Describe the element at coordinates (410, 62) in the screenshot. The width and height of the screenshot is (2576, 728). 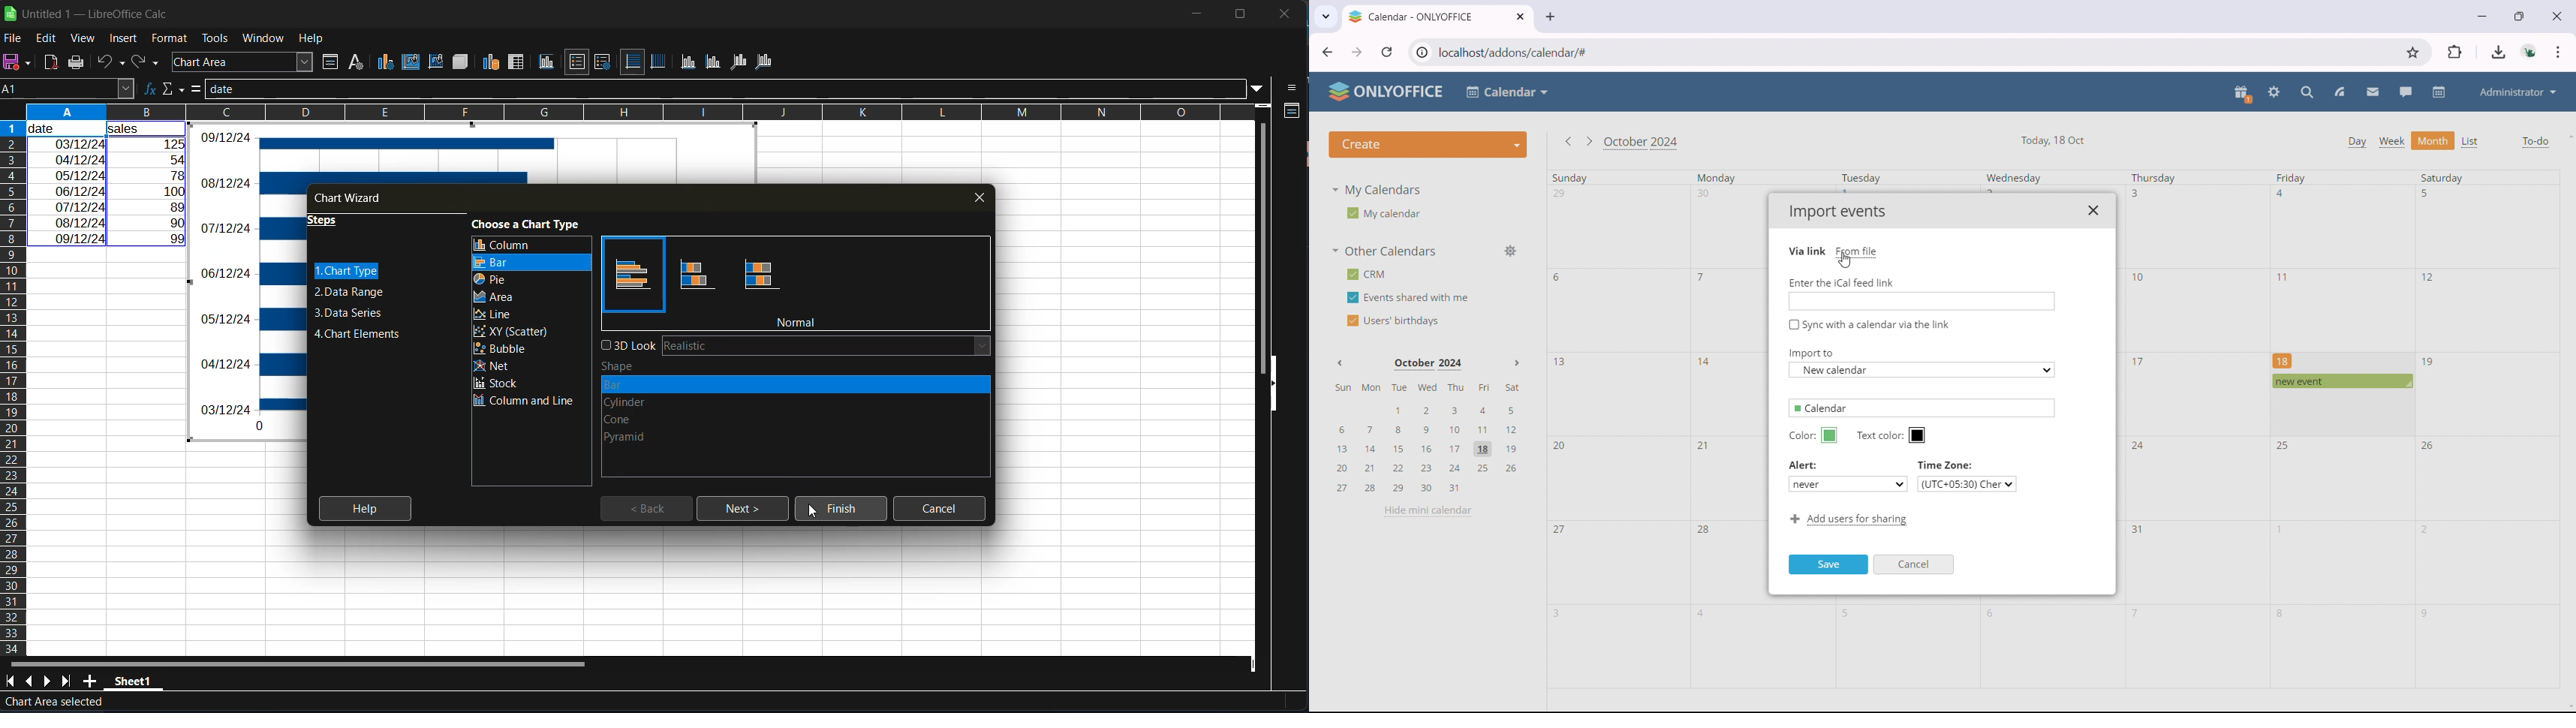
I see `chart area` at that location.